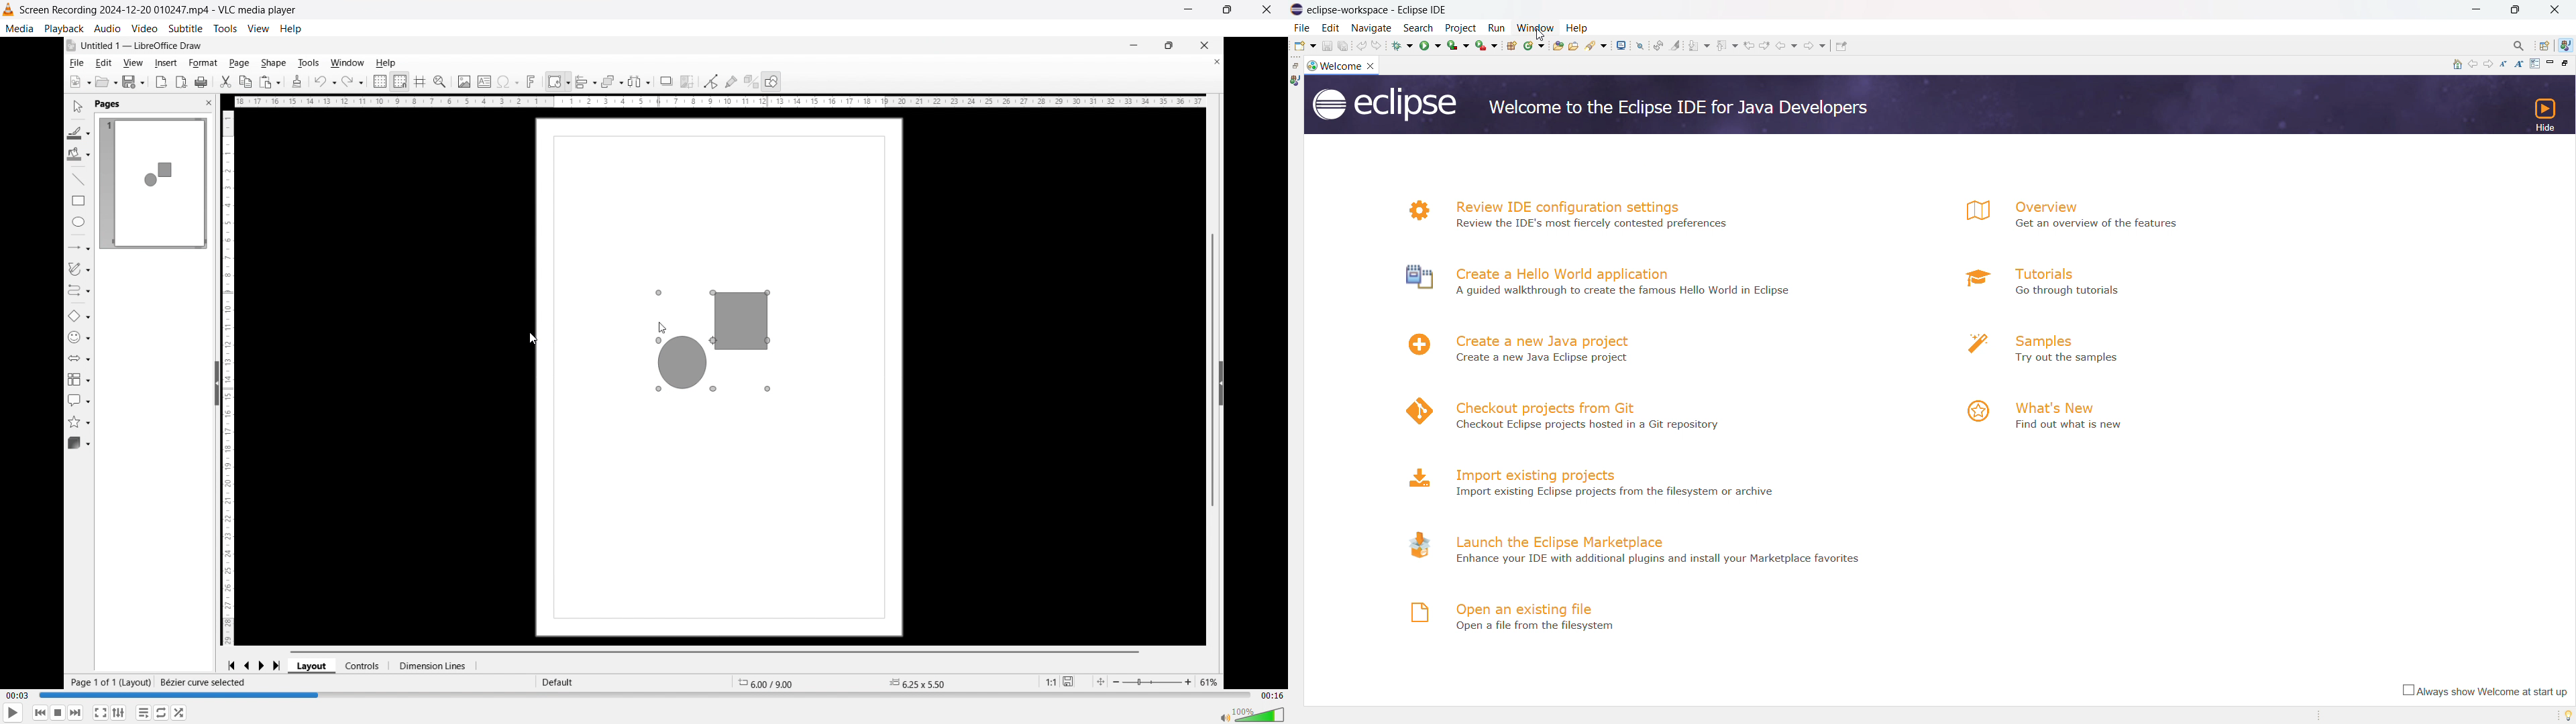 This screenshot has height=728, width=2576. I want to click on play , so click(13, 713).